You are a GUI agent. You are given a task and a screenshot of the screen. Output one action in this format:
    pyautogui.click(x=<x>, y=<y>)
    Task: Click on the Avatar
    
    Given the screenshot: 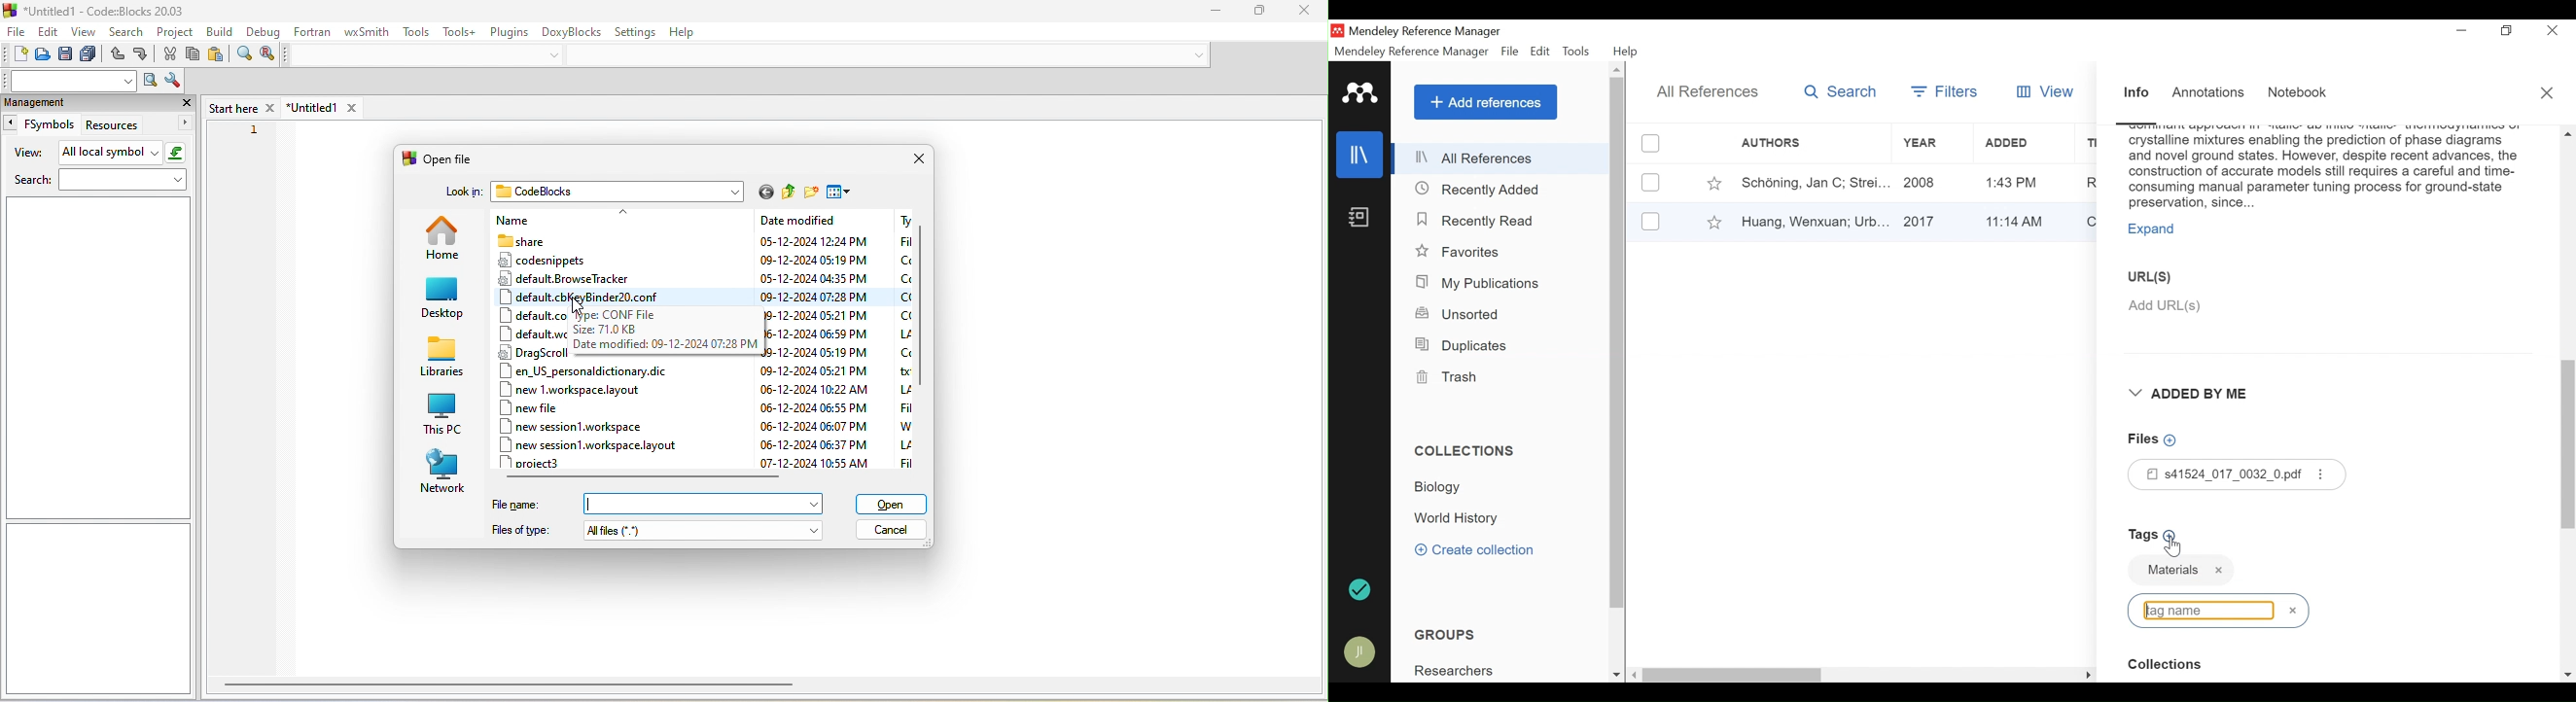 What is the action you would take?
    pyautogui.click(x=1360, y=653)
    